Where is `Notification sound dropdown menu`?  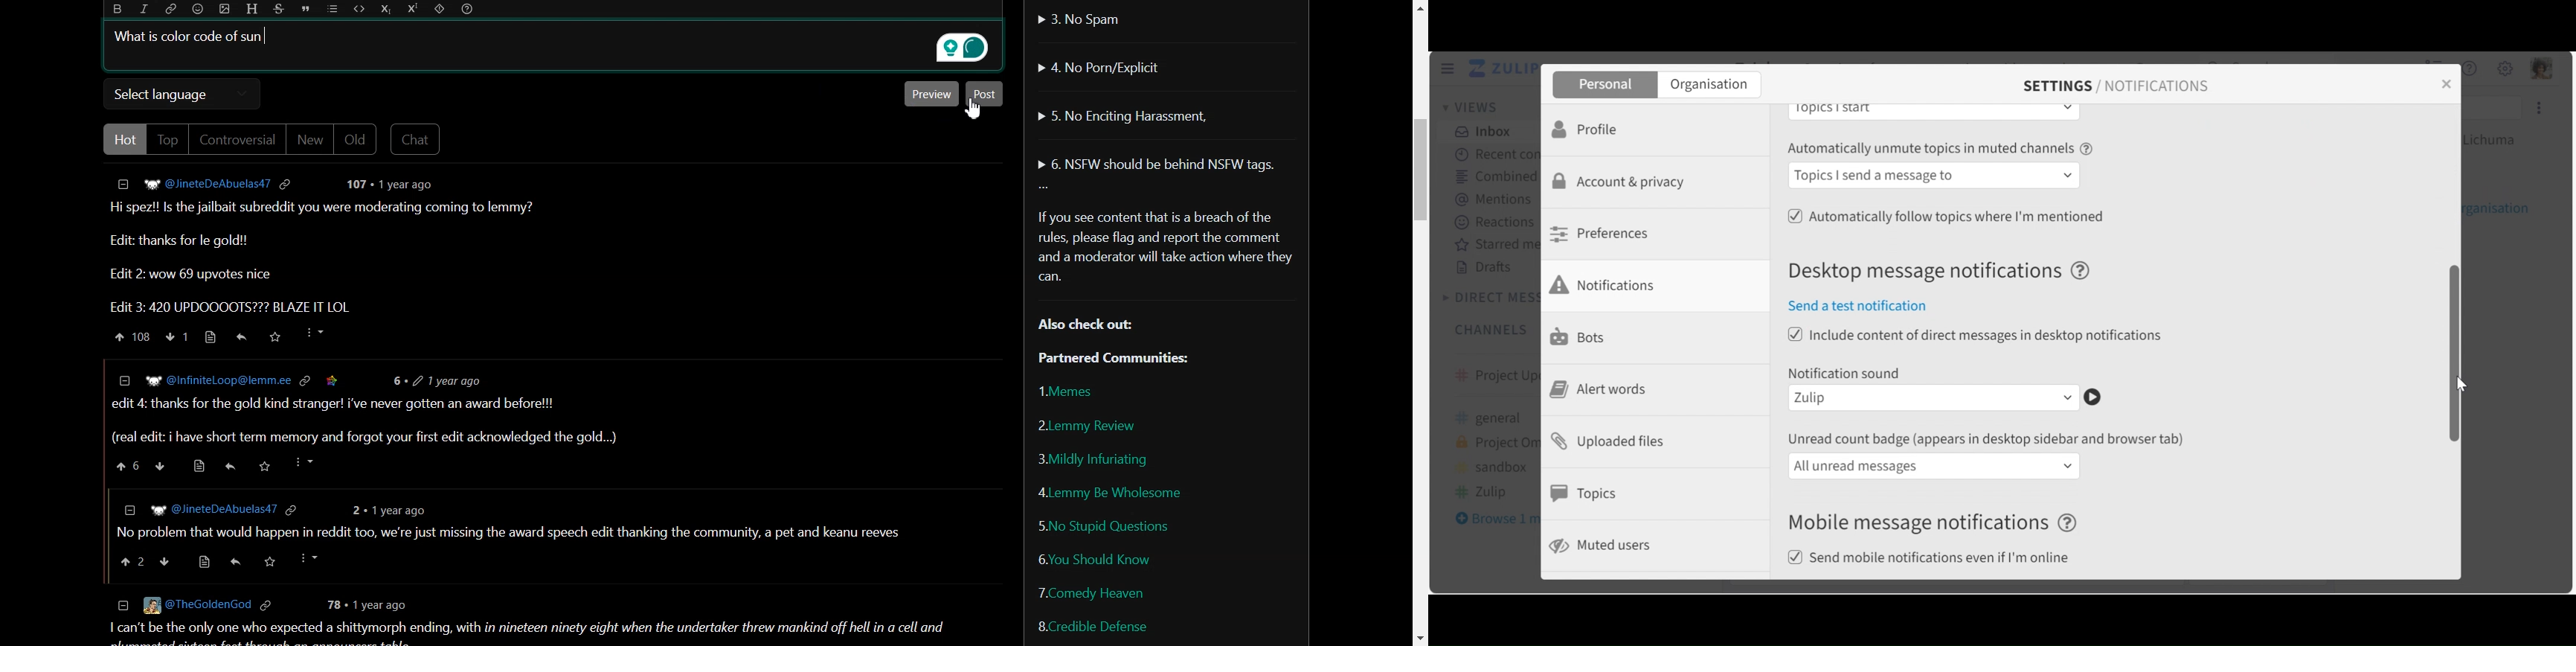
Notification sound dropdown menu is located at coordinates (1935, 399).